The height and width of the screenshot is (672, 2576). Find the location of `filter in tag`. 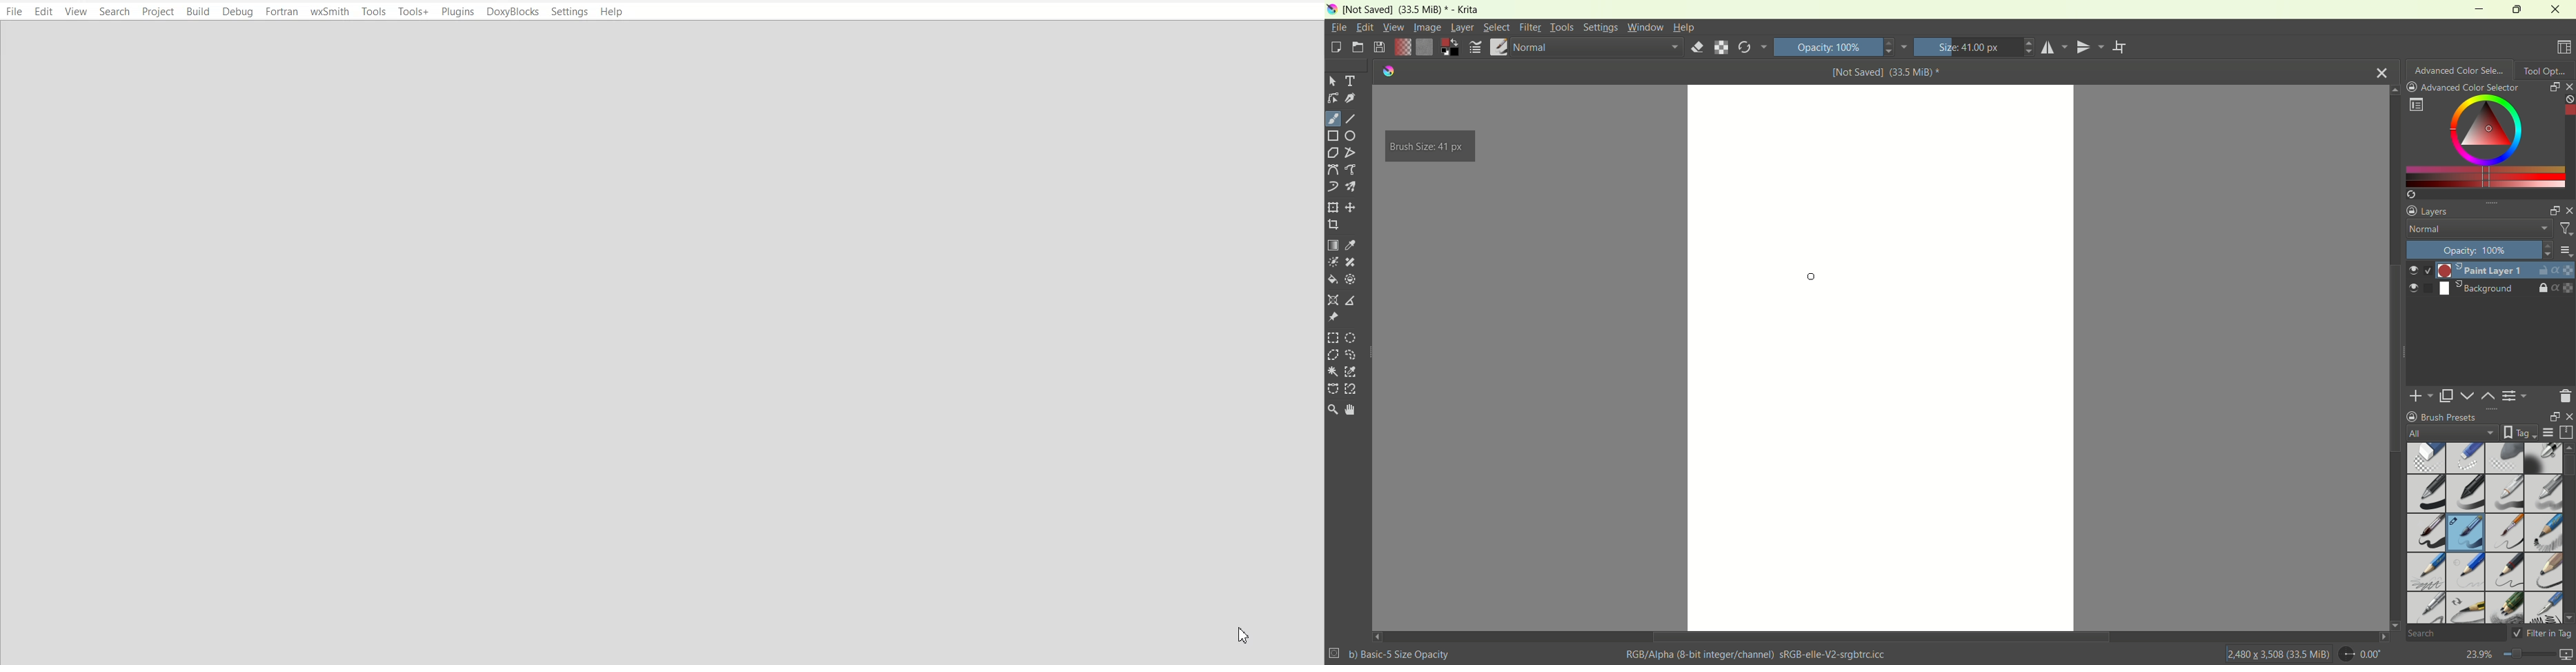

filter in tag is located at coordinates (2543, 633).